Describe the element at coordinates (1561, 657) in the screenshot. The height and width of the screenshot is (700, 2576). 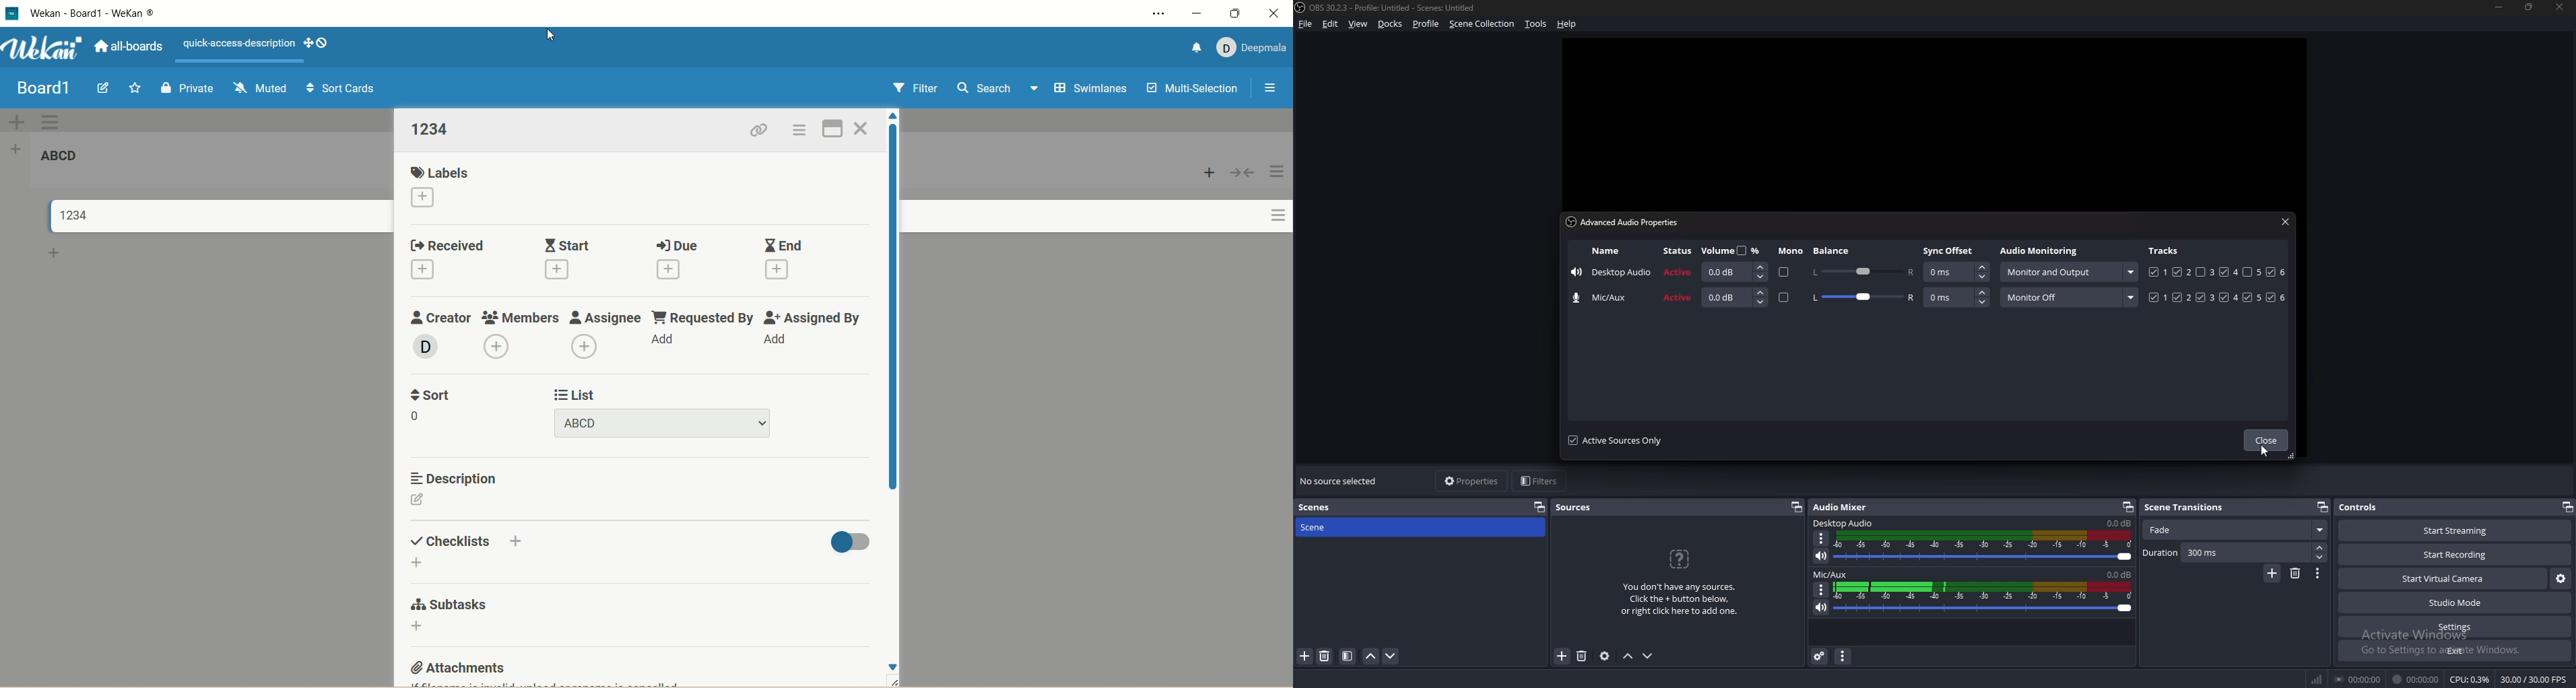
I see `add source` at that location.